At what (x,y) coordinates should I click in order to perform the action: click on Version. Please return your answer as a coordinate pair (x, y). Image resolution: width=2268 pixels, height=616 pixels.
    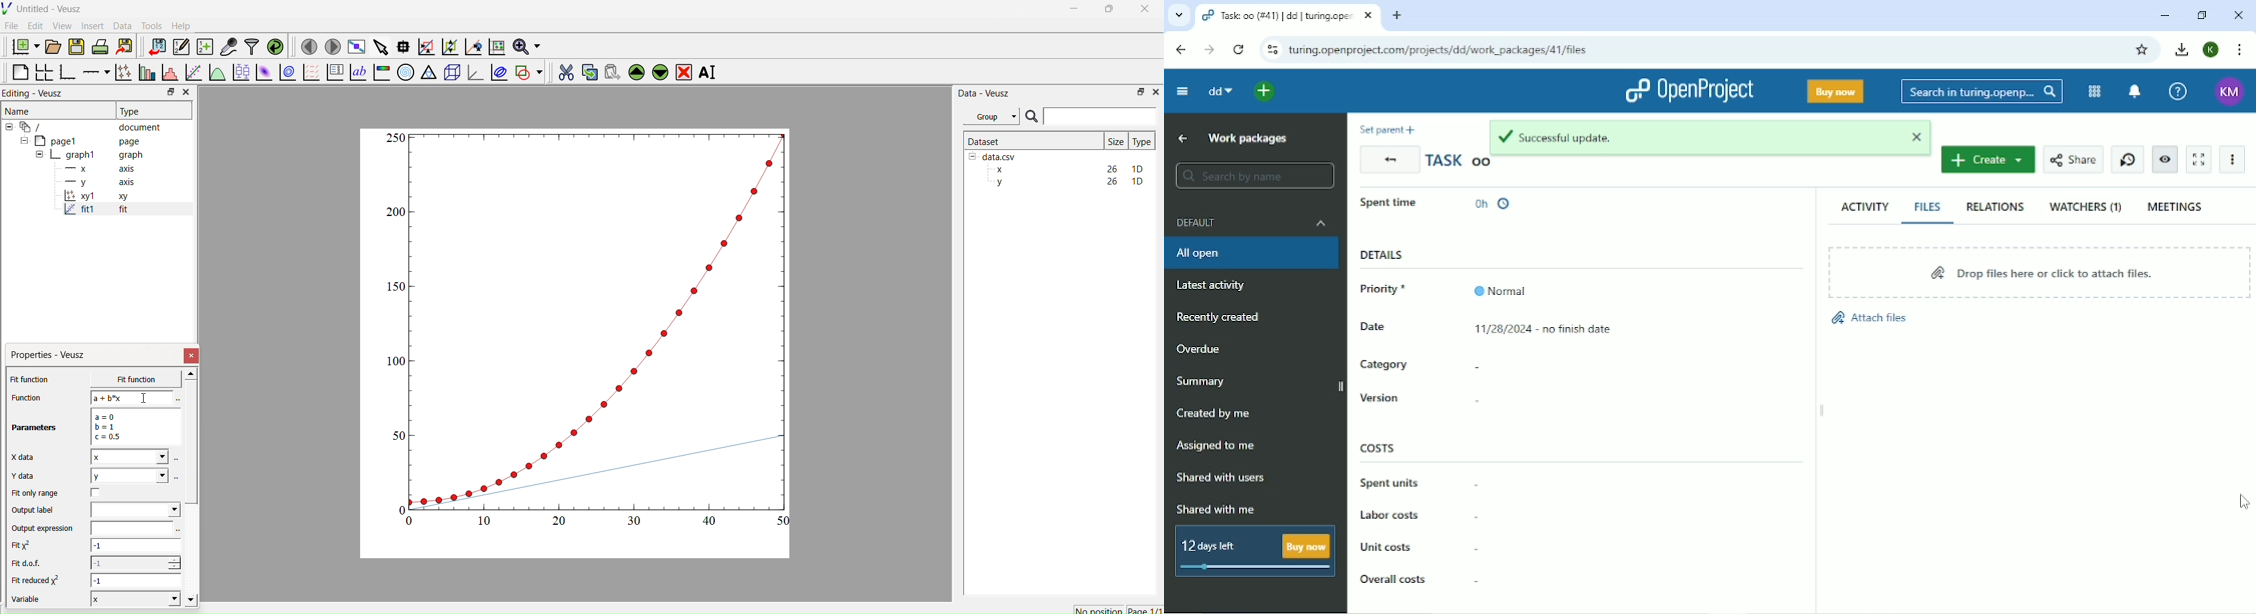
    Looking at the image, I should click on (1379, 398).